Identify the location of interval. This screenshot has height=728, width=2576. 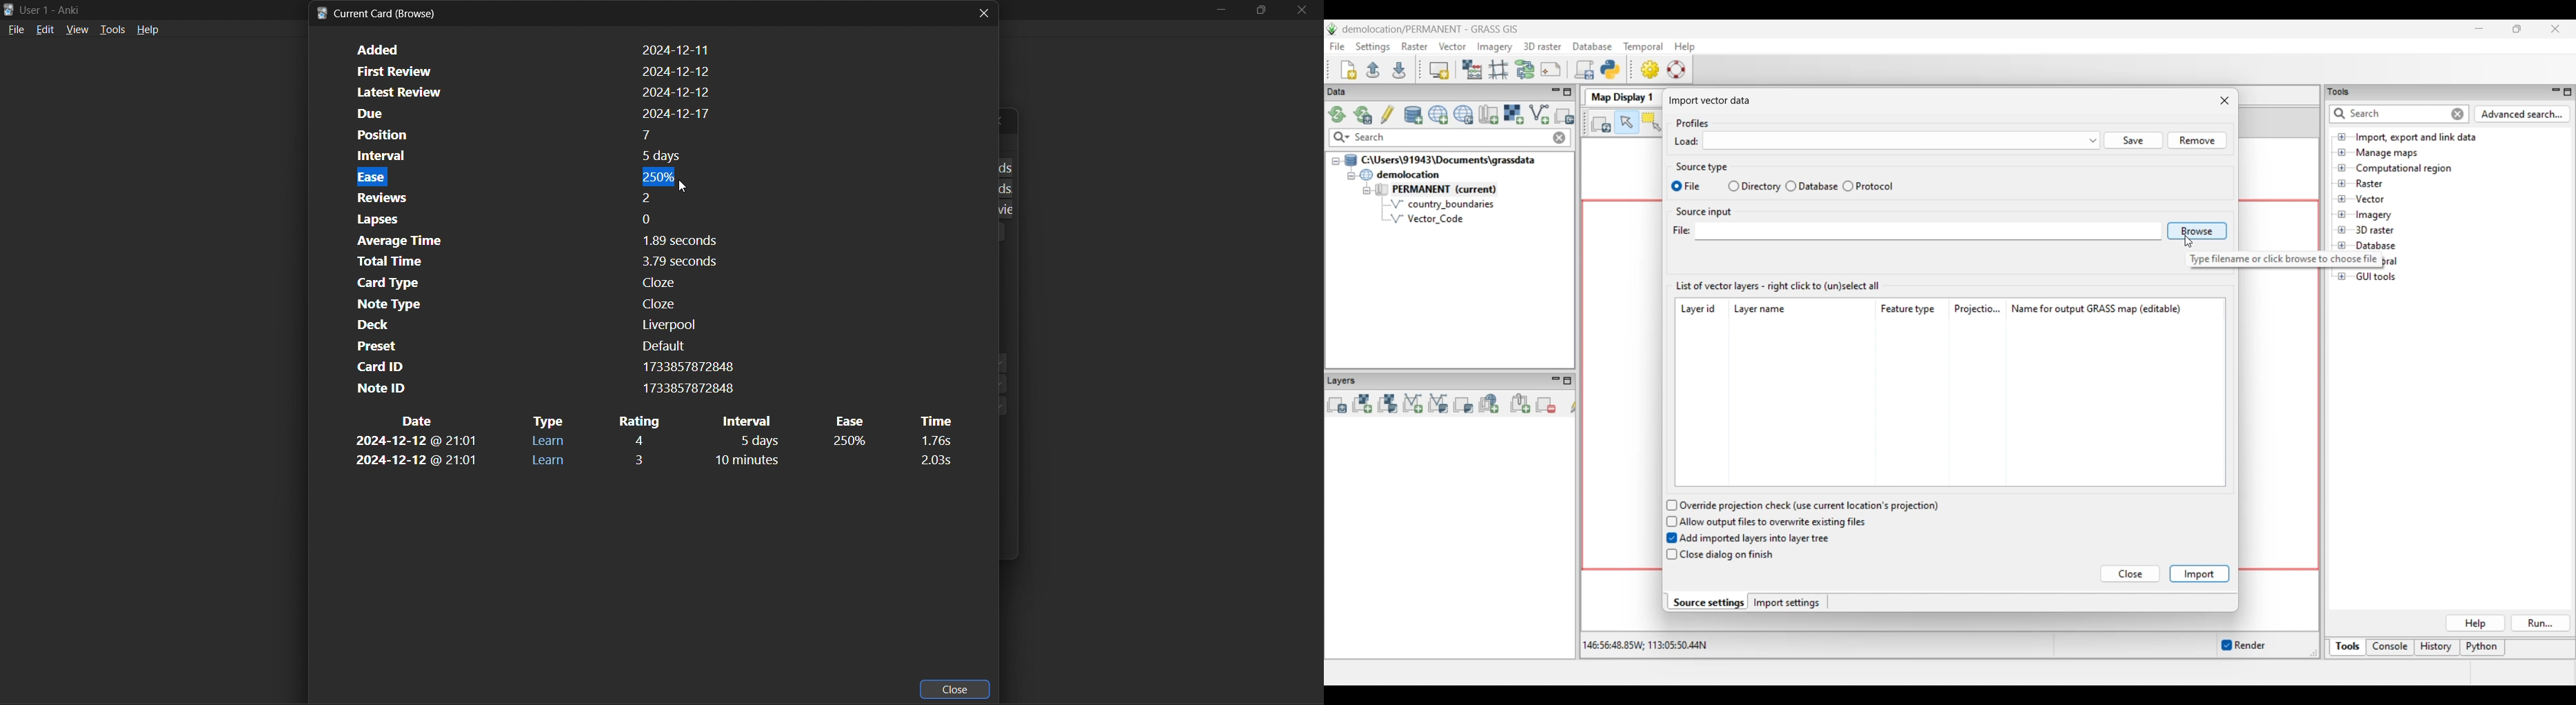
(759, 461).